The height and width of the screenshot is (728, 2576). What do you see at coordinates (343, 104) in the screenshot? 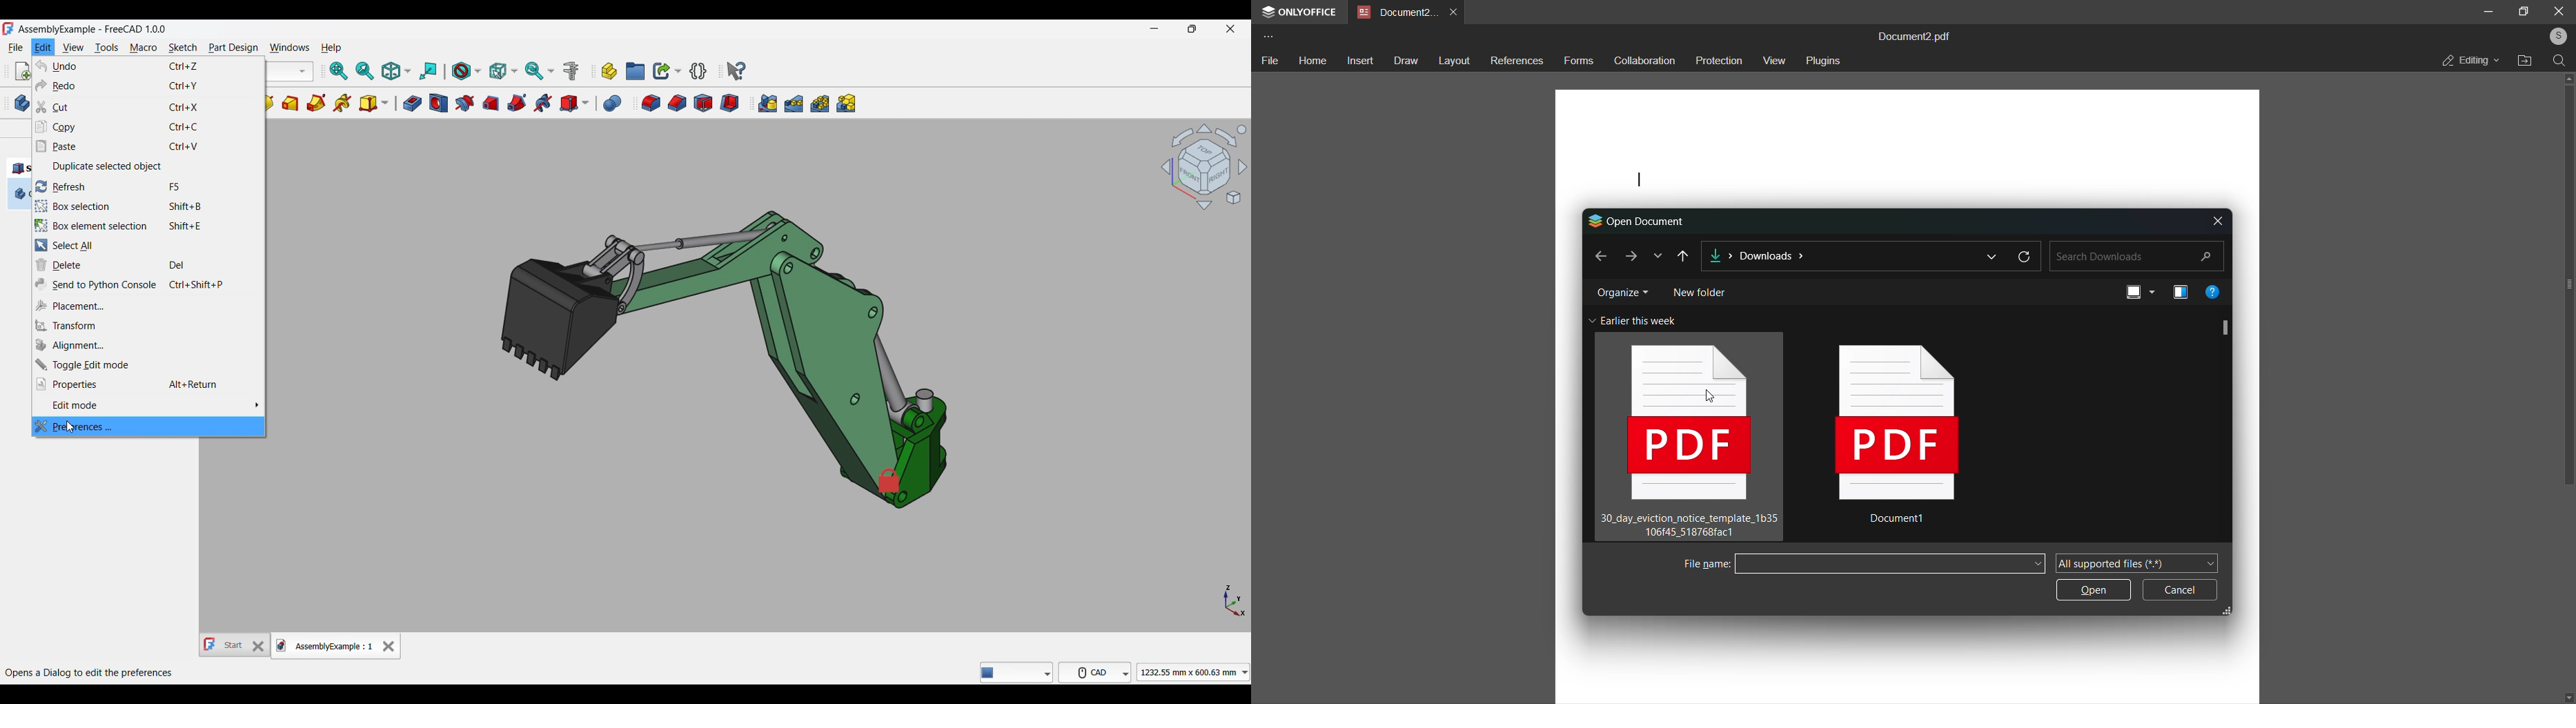
I see `Additive helix` at bounding box center [343, 104].